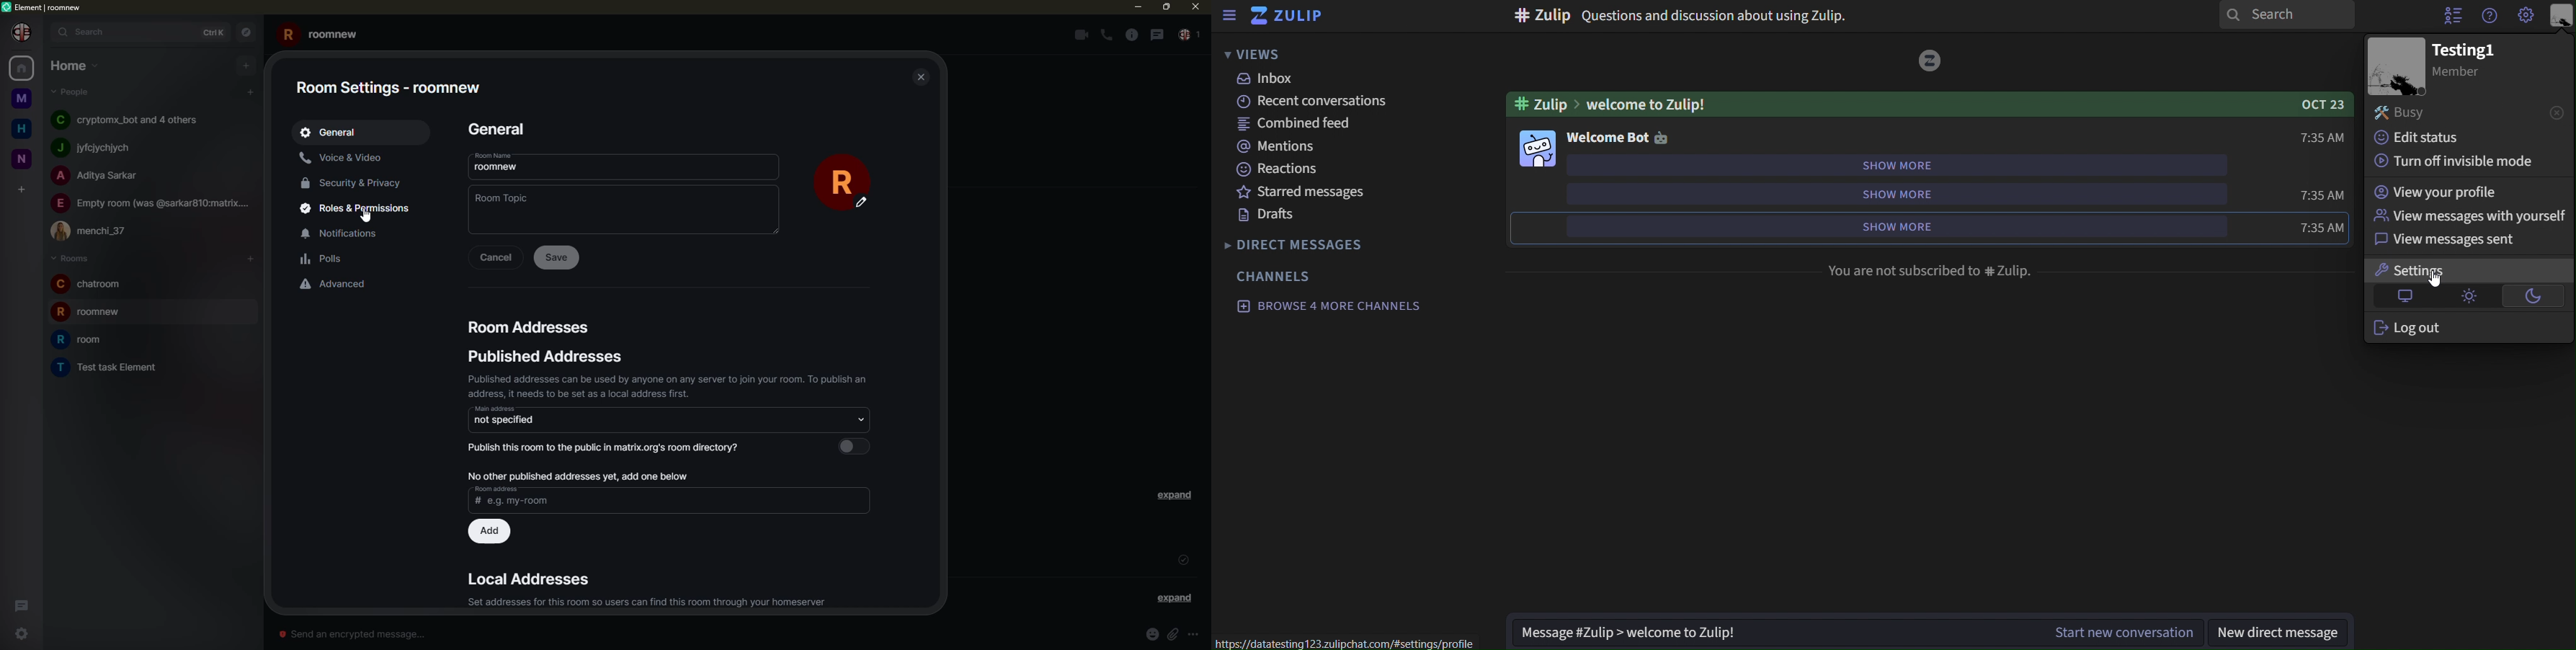 The image size is (2576, 672). What do you see at coordinates (1254, 54) in the screenshot?
I see `view` at bounding box center [1254, 54].